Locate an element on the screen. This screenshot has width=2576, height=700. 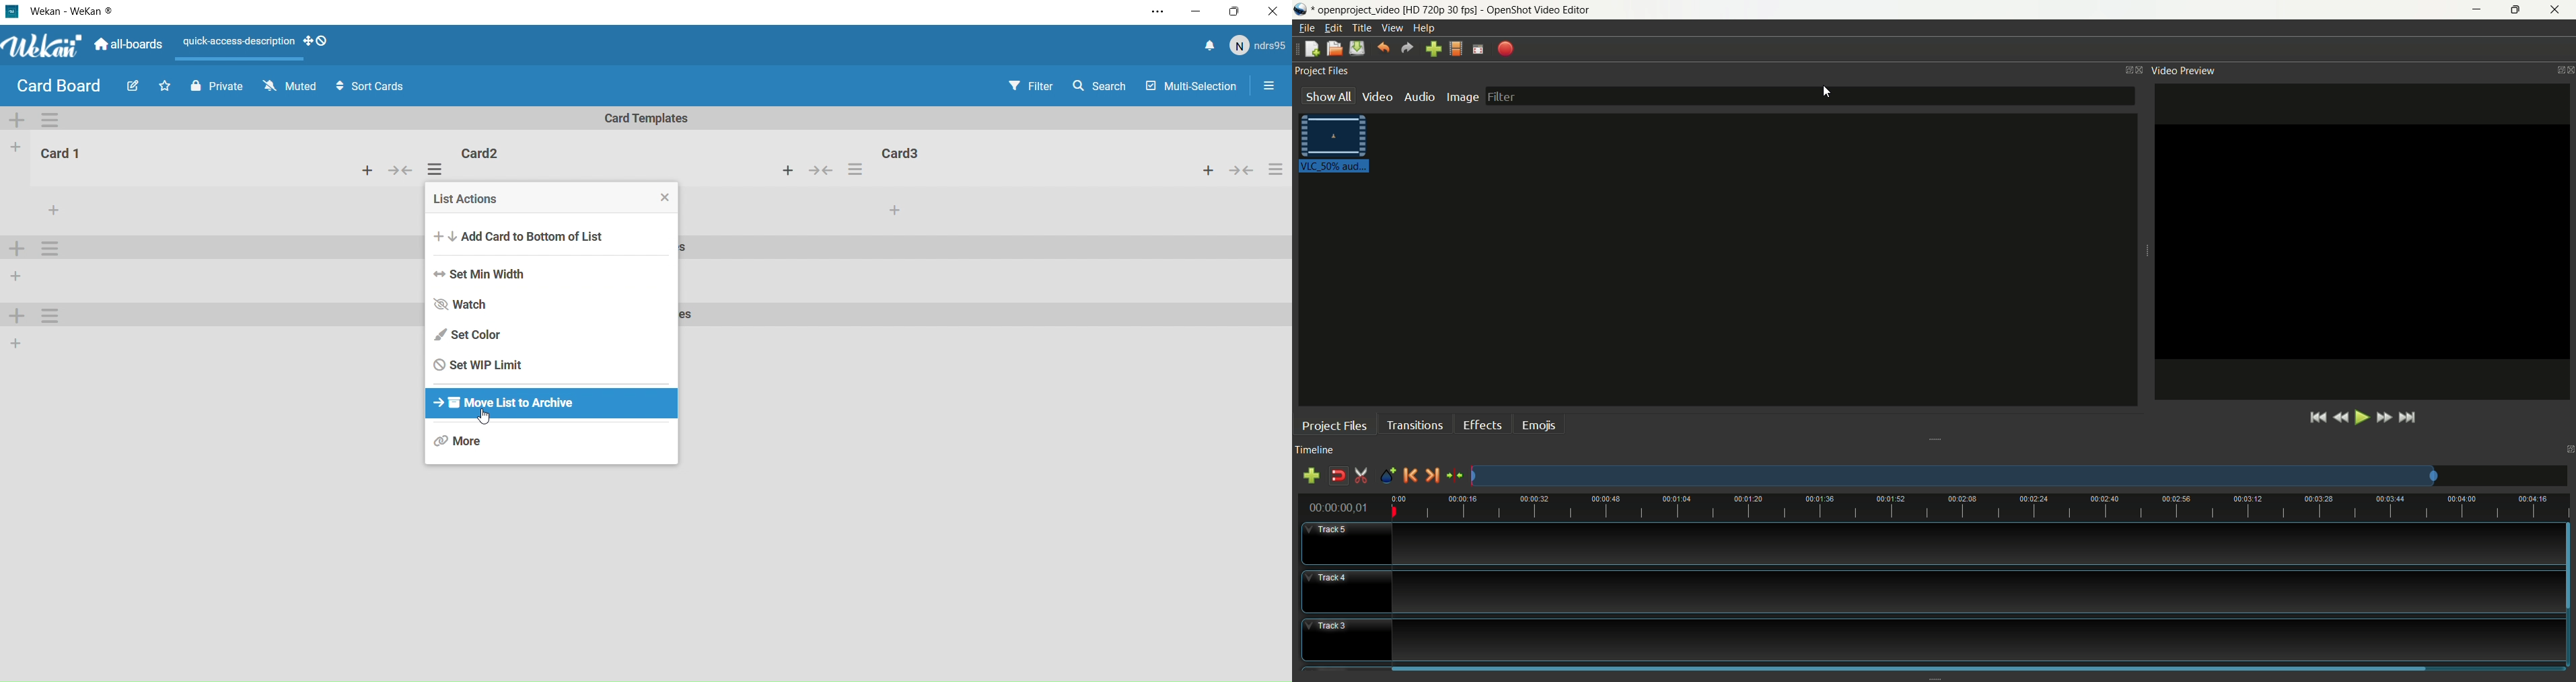
Search is located at coordinates (1100, 89).